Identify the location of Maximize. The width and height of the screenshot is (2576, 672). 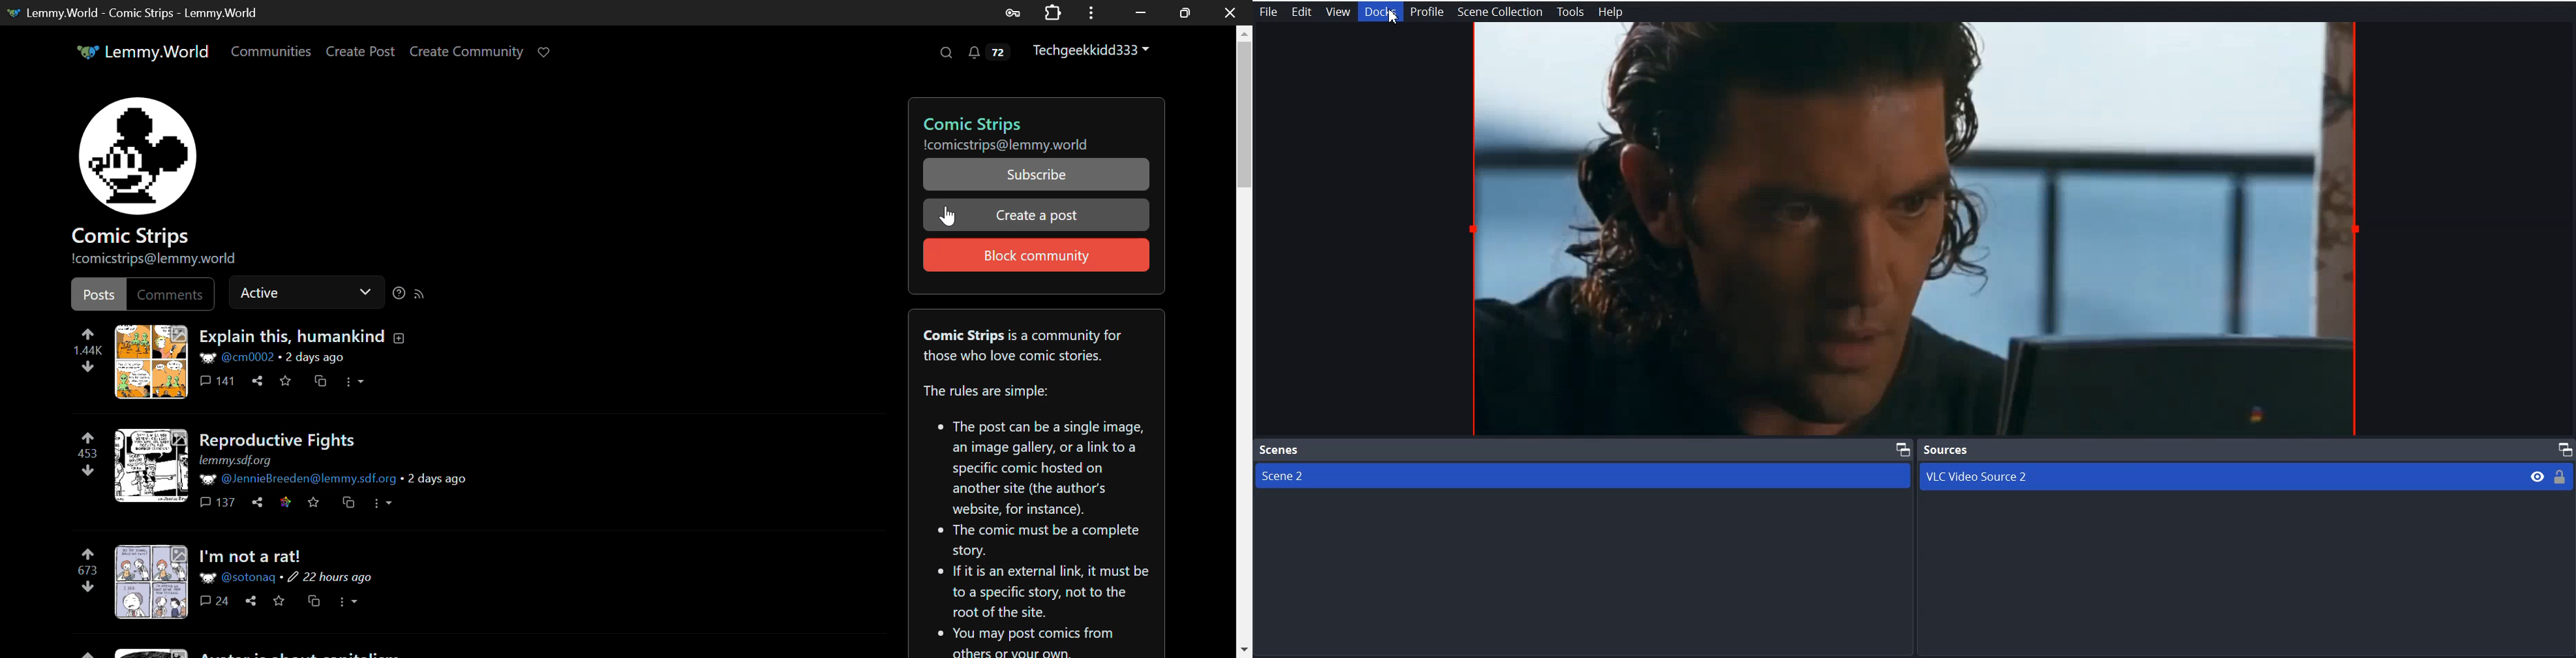
(1901, 450).